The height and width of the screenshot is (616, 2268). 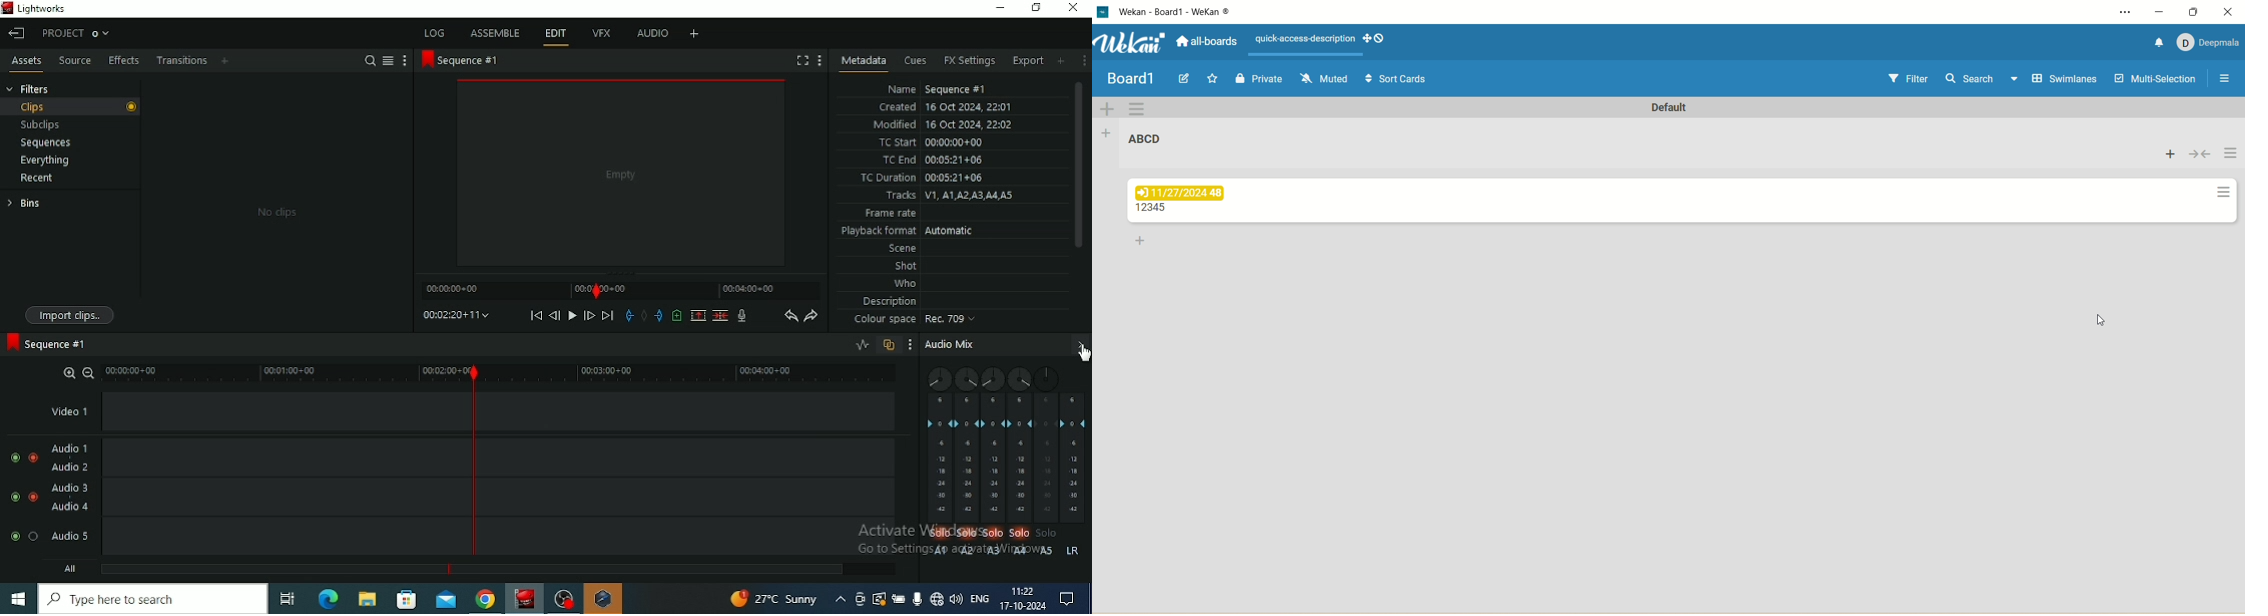 I want to click on File Explorer, so click(x=365, y=600).